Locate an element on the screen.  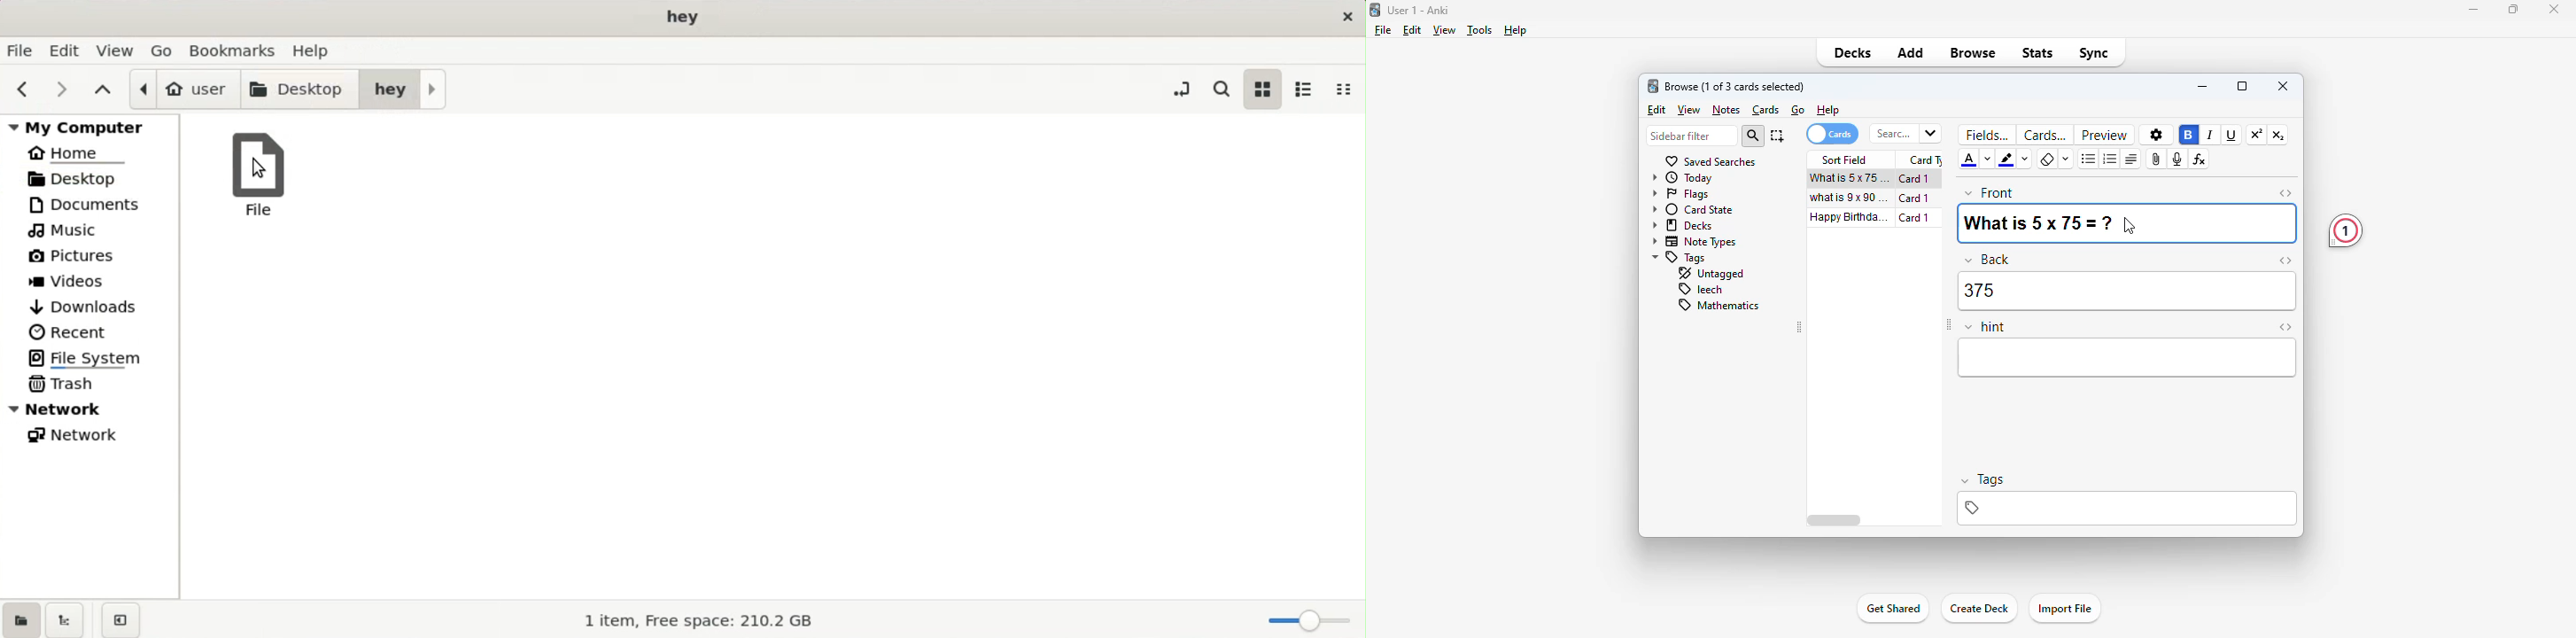
add is located at coordinates (1912, 52).